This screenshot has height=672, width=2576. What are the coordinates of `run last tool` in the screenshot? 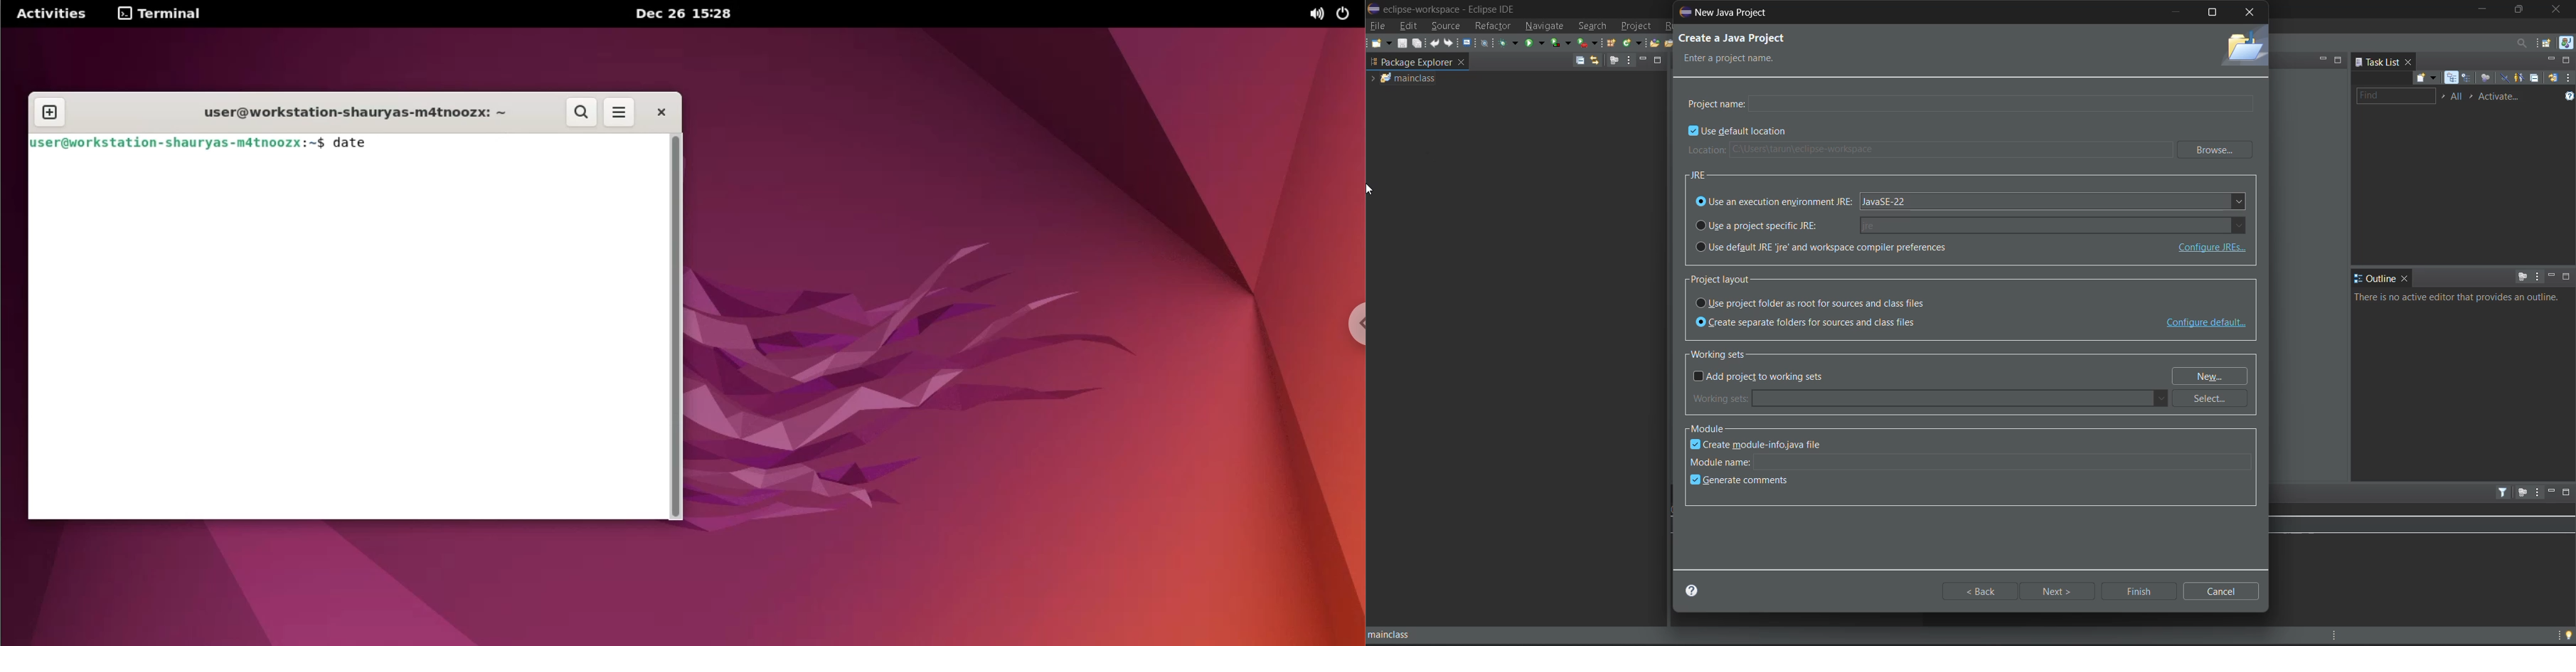 It's located at (1587, 42).